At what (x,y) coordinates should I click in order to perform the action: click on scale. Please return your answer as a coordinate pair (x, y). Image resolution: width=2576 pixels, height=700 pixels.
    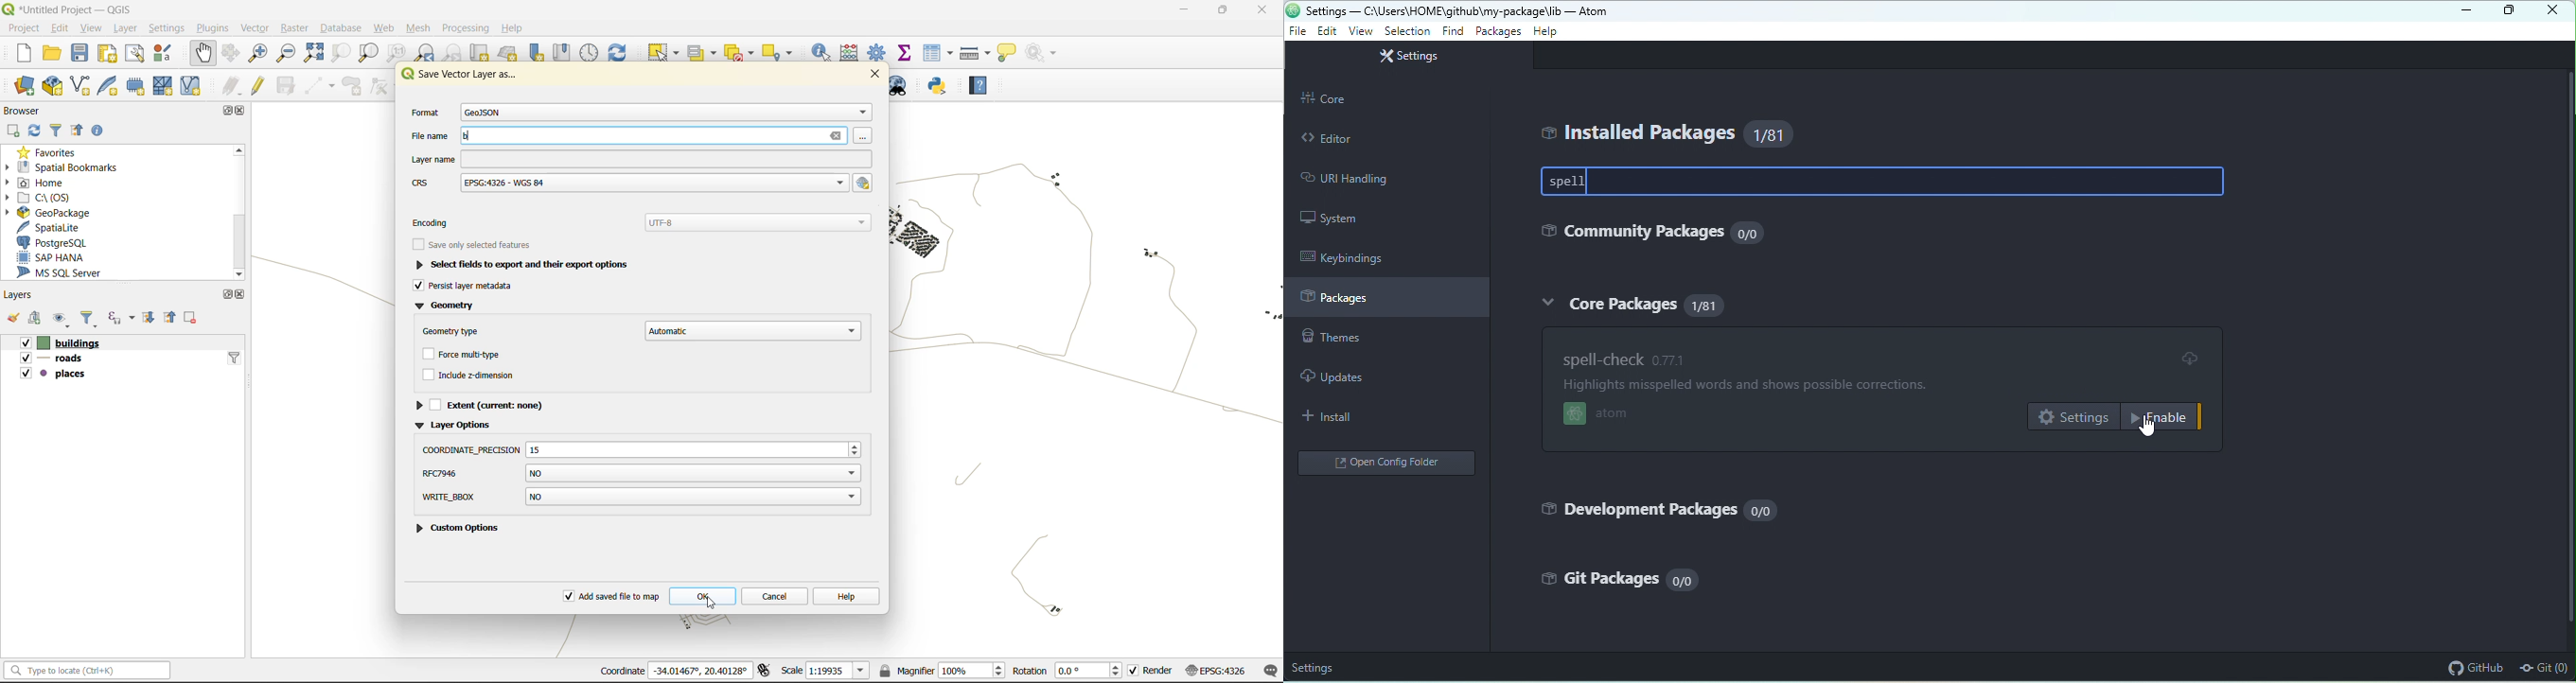
    Looking at the image, I should click on (826, 671).